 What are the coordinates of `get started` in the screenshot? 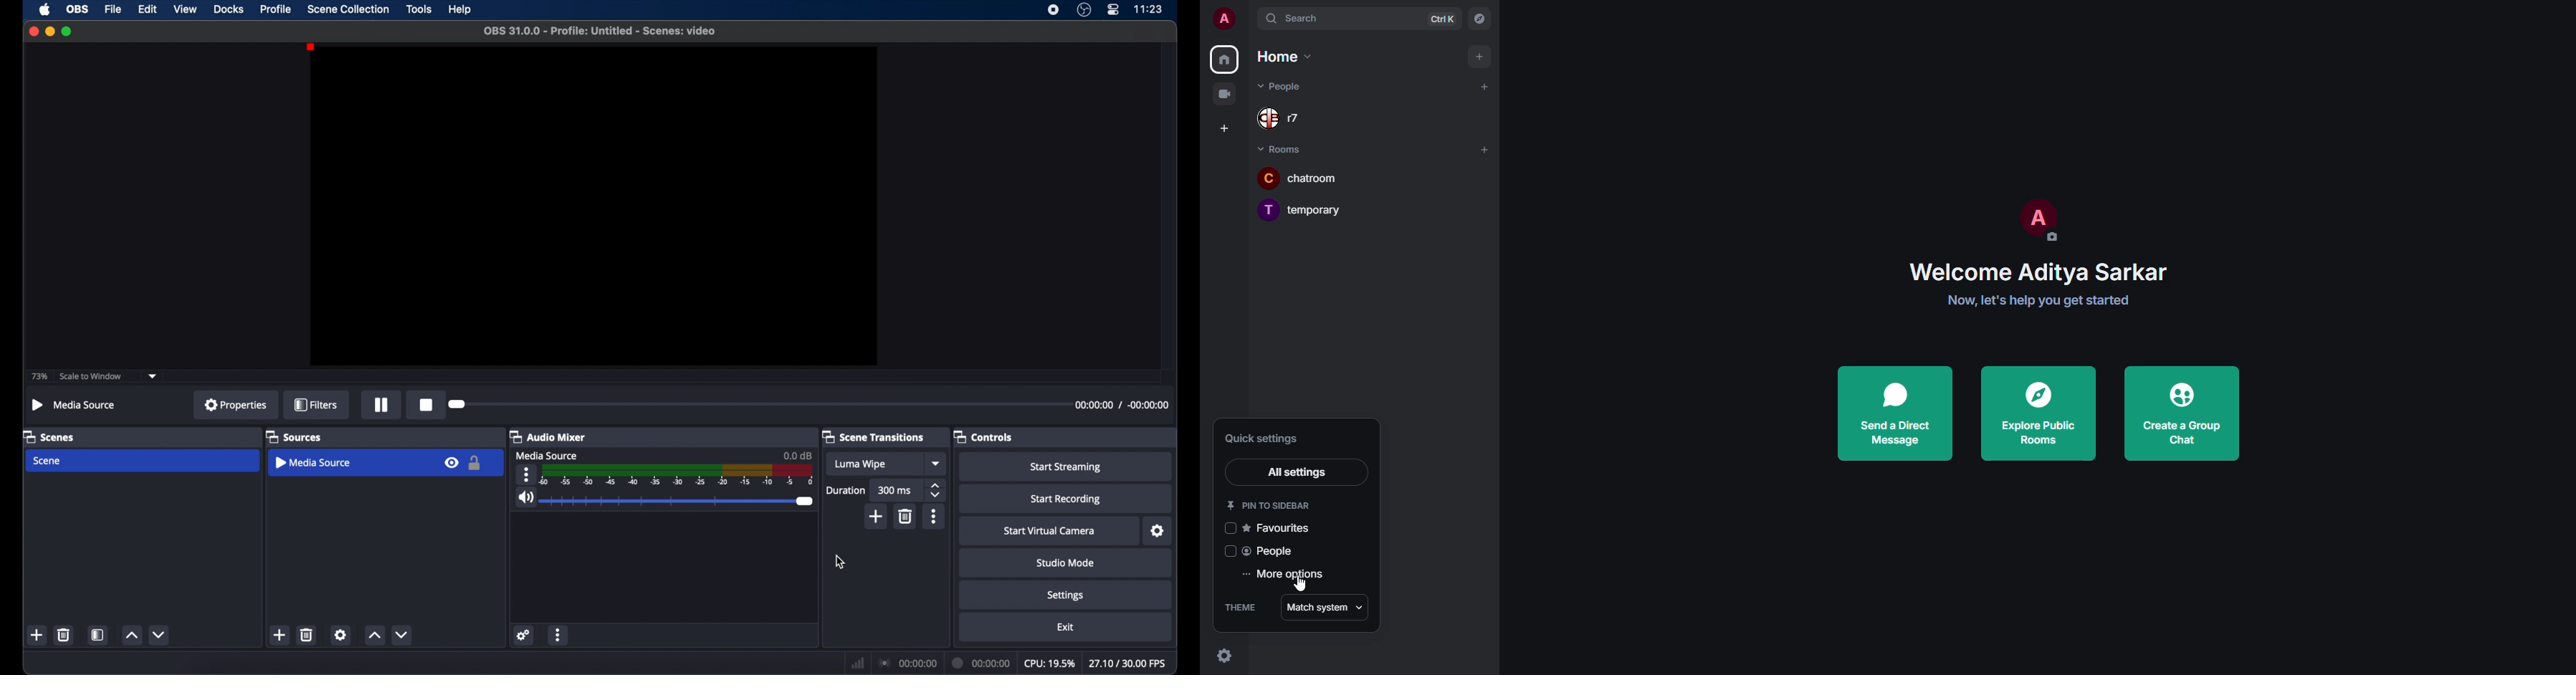 It's located at (2035, 300).